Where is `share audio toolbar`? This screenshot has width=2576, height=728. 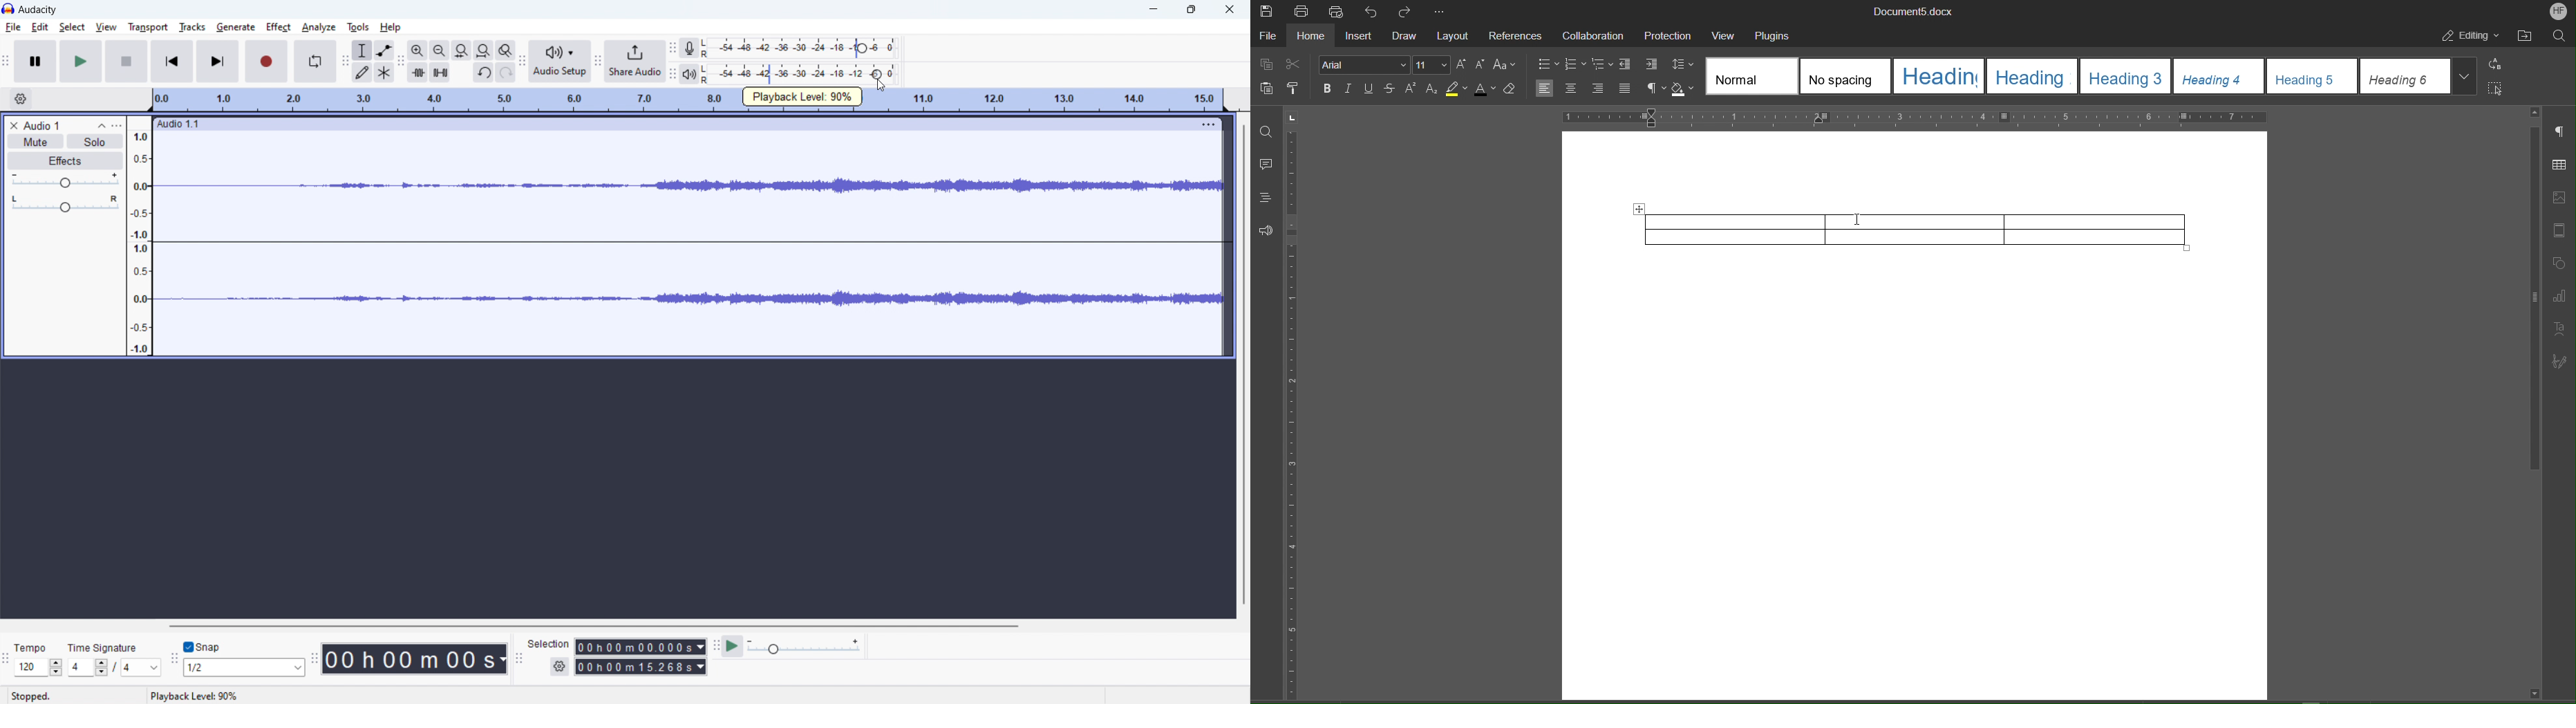 share audio toolbar is located at coordinates (597, 59).